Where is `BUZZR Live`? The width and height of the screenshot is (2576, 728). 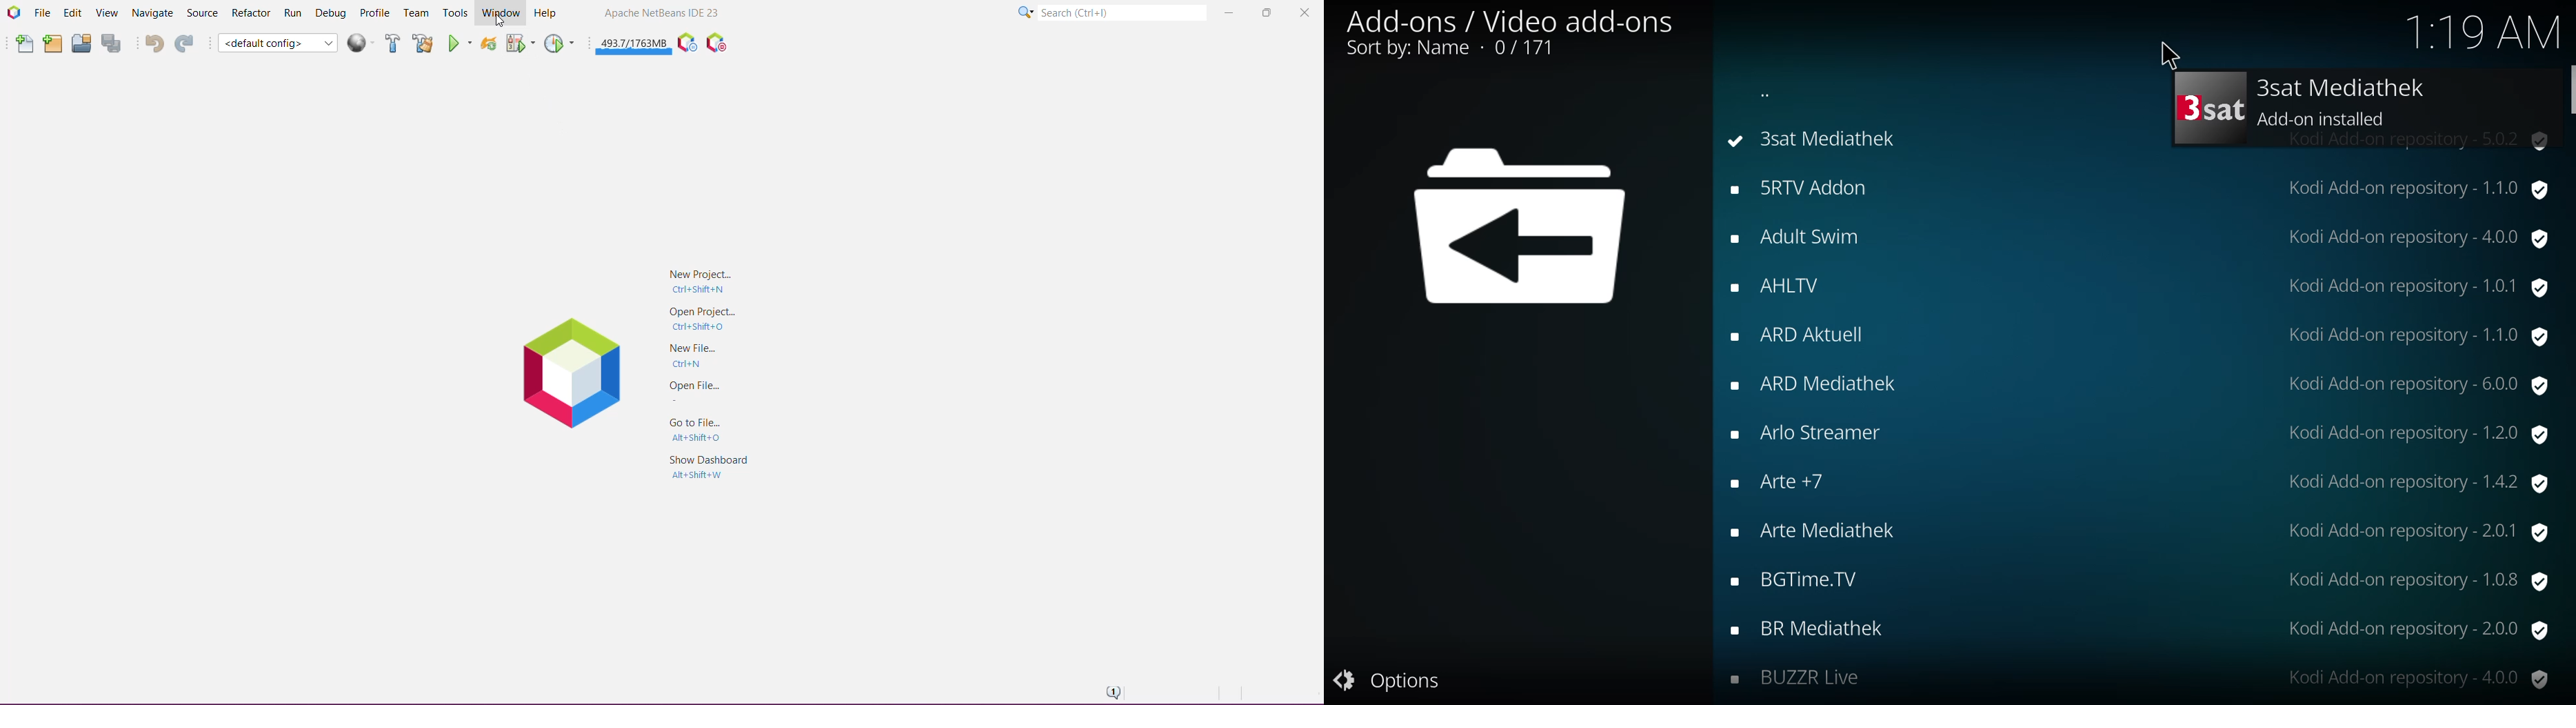 BUZZR Live is located at coordinates (1809, 678).